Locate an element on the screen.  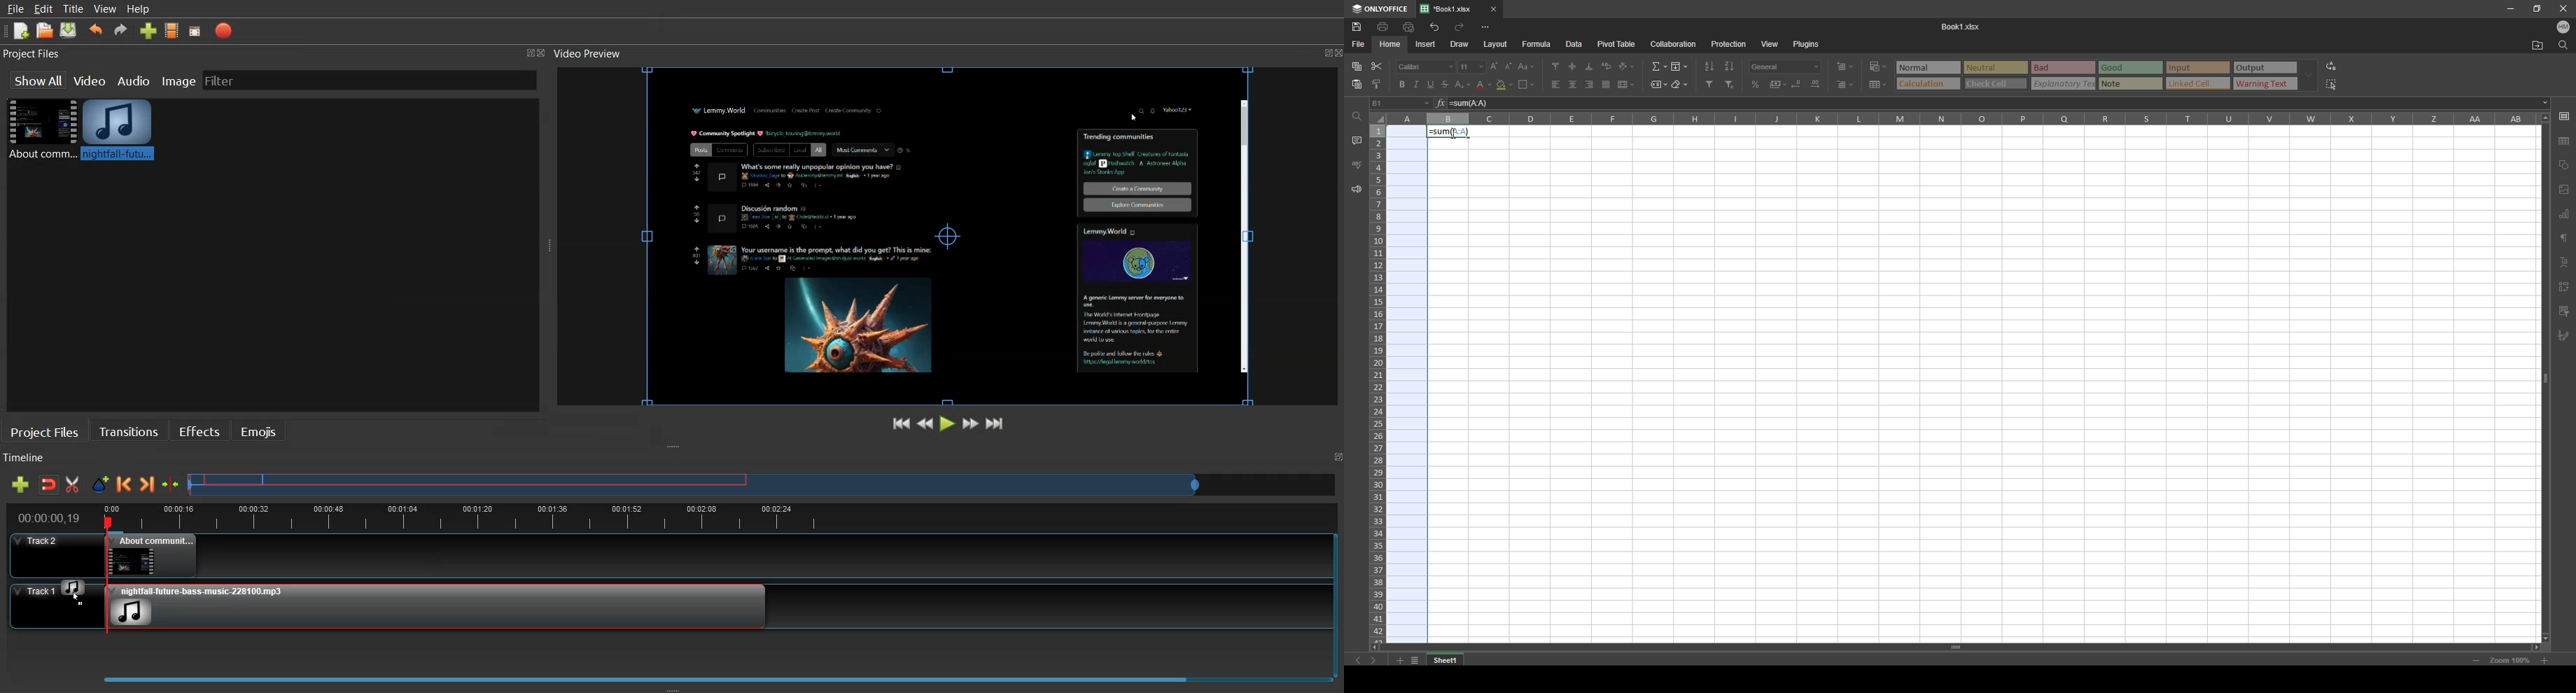
feedback is located at coordinates (1357, 190).